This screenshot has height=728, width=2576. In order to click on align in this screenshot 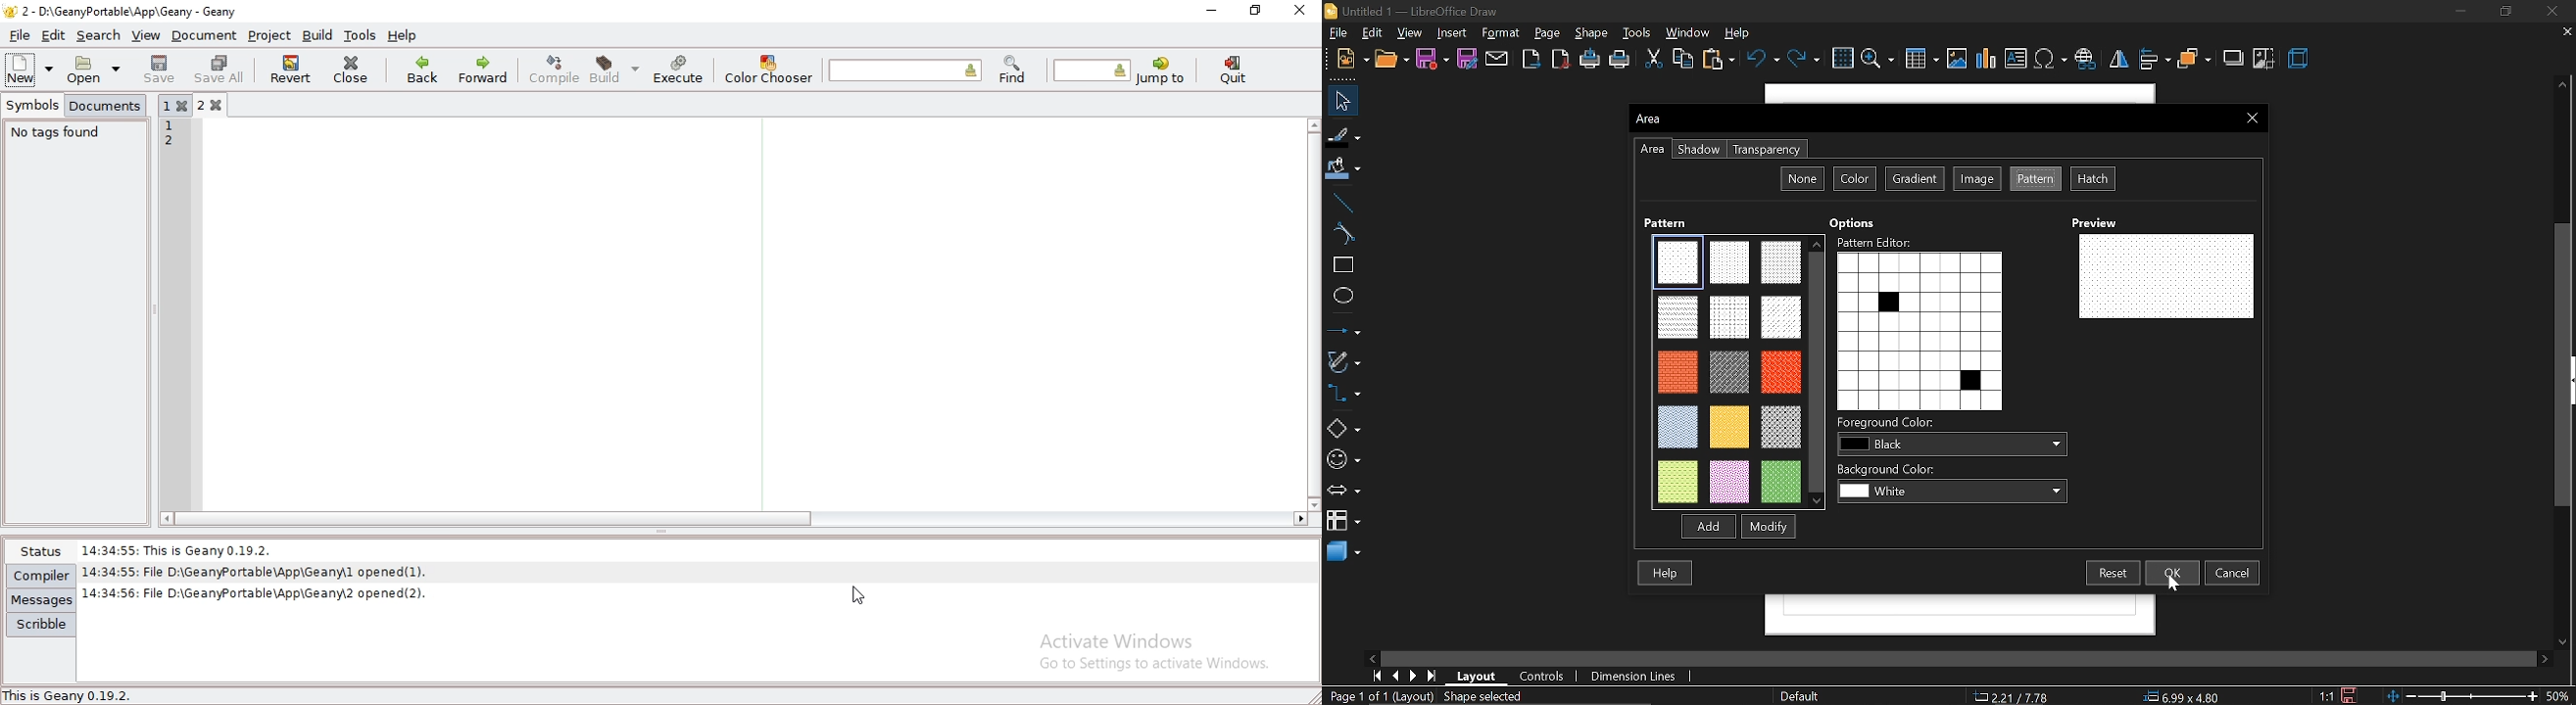, I will do `click(2155, 61)`.